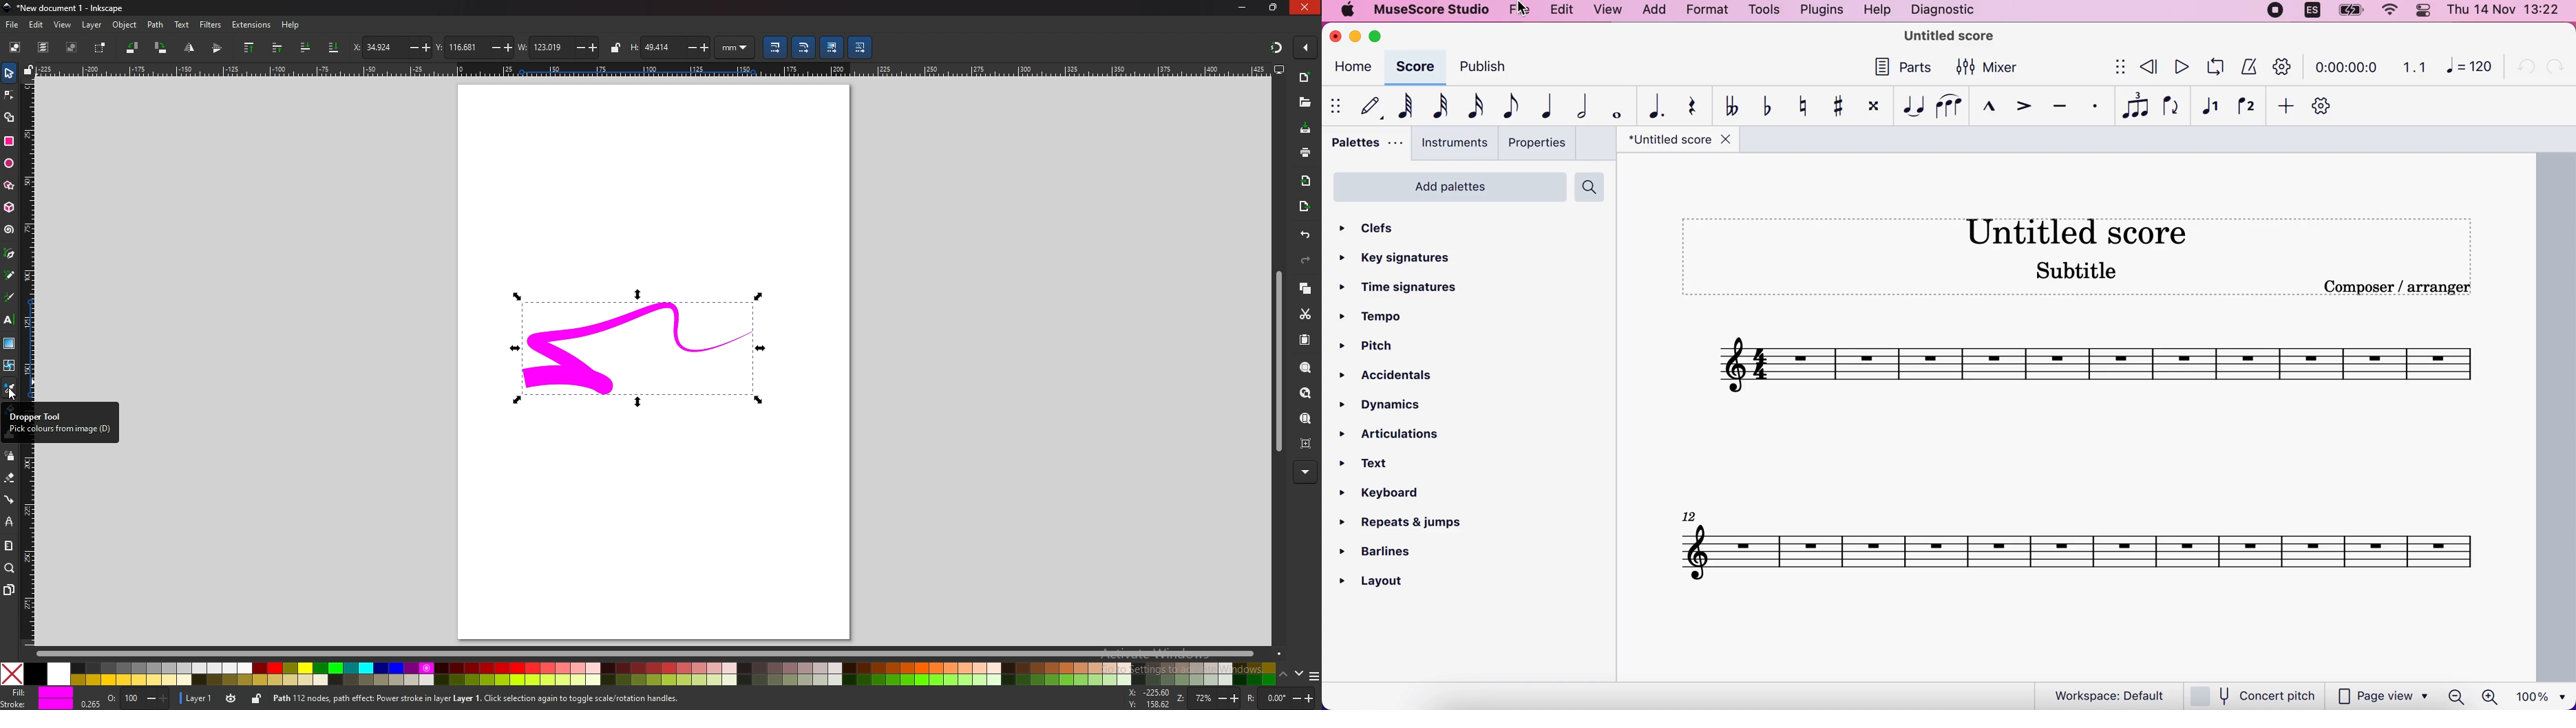 This screenshot has width=2576, height=728. Describe the element at coordinates (10, 478) in the screenshot. I see `eraser` at that location.